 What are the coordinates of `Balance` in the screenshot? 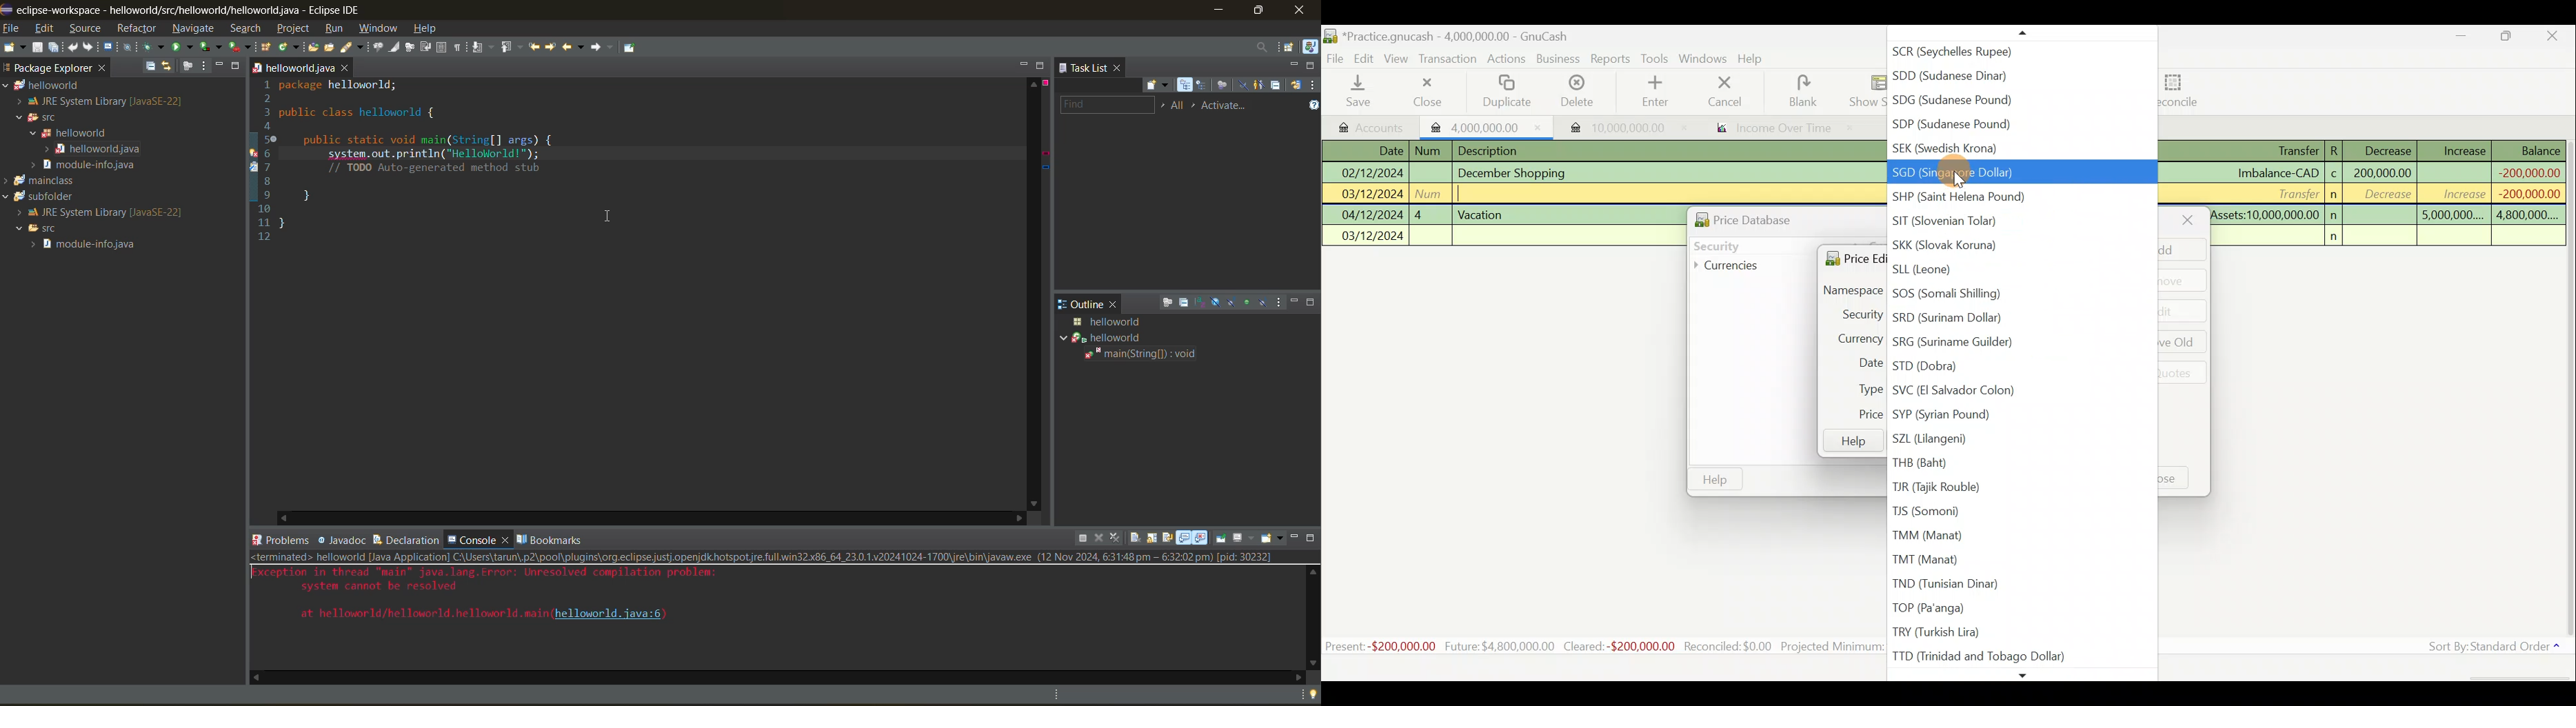 It's located at (2530, 150).